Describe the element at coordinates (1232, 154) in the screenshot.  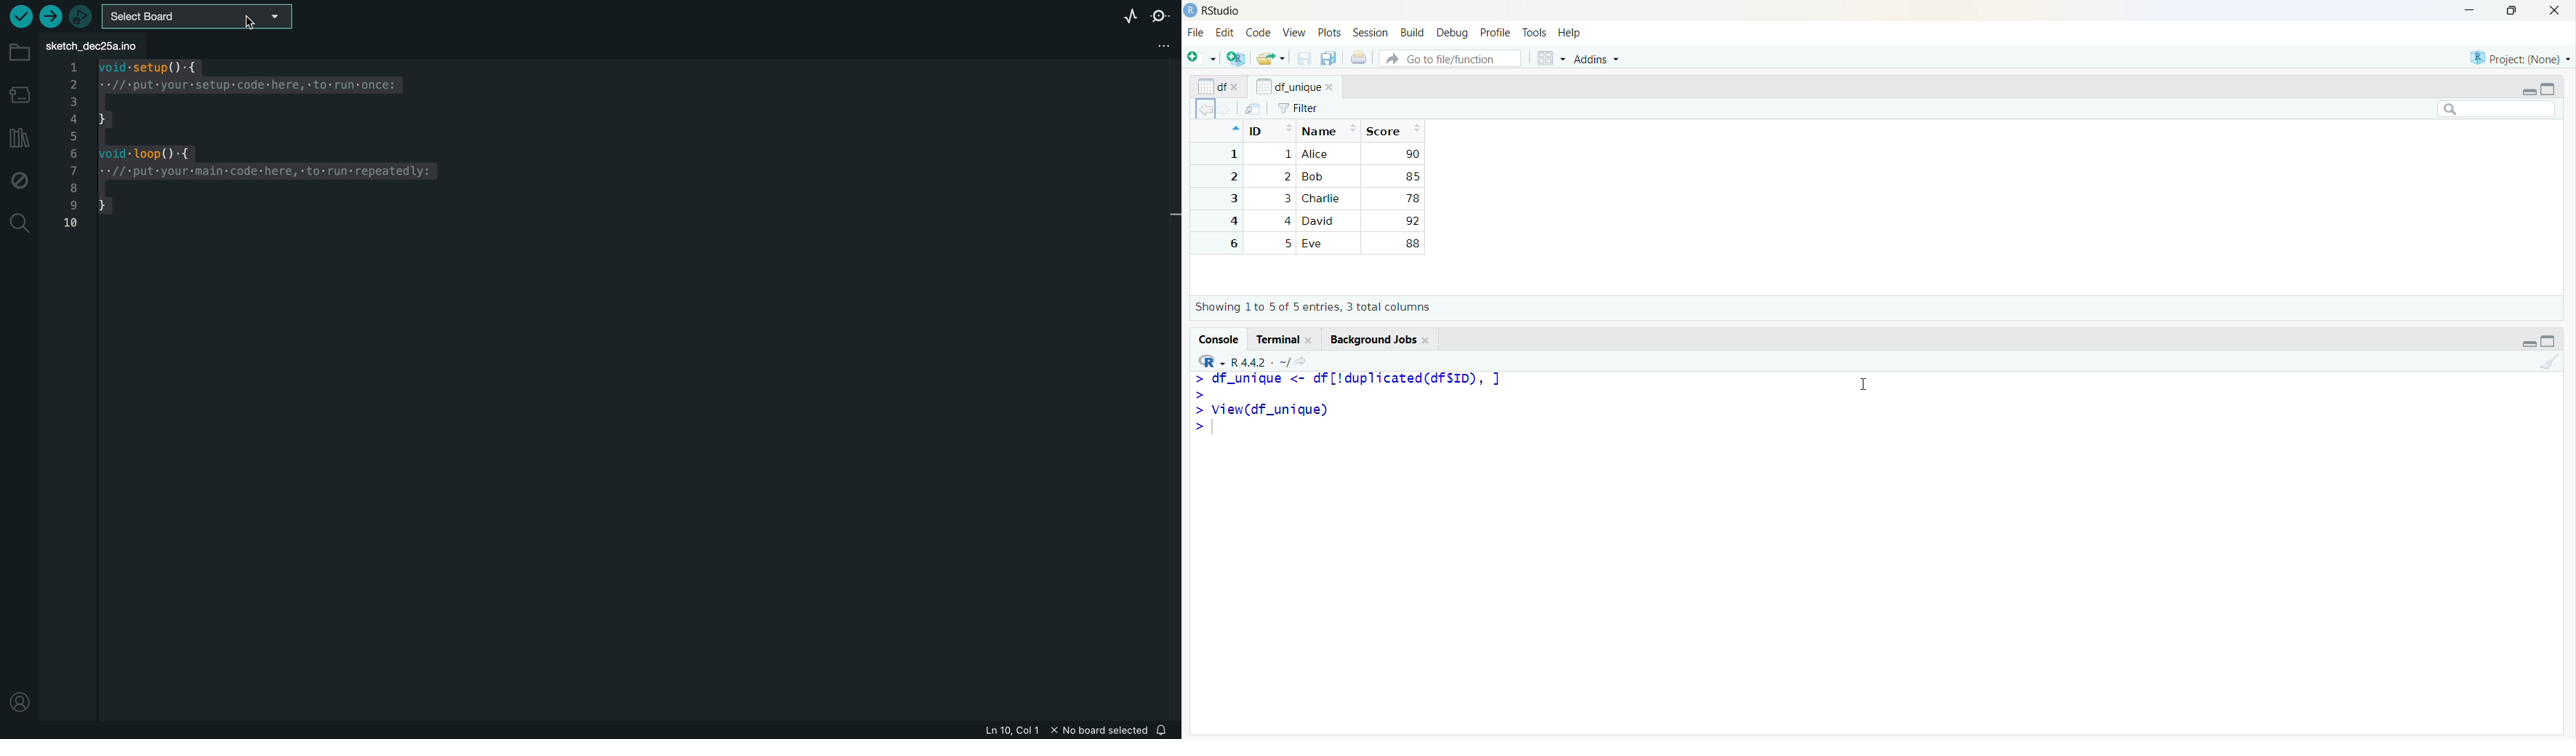
I see `1` at that location.